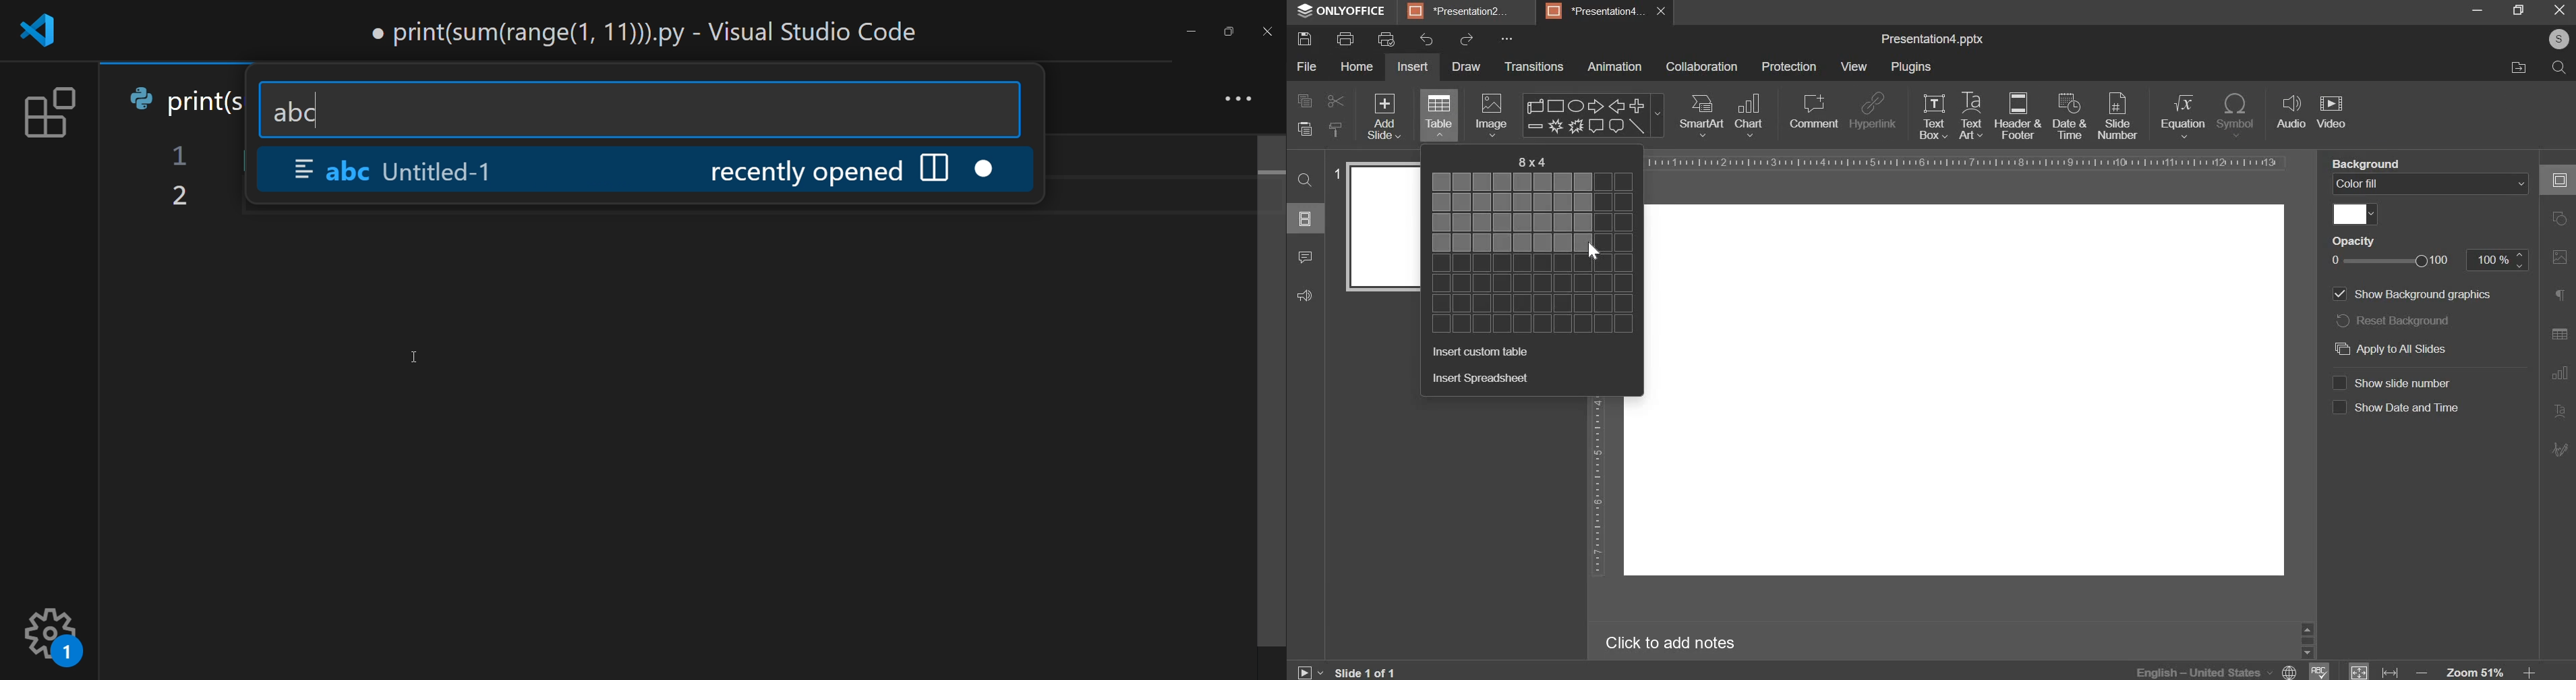 The width and height of the screenshot is (2576, 700). Describe the element at coordinates (2561, 372) in the screenshot. I see `chart settings` at that location.